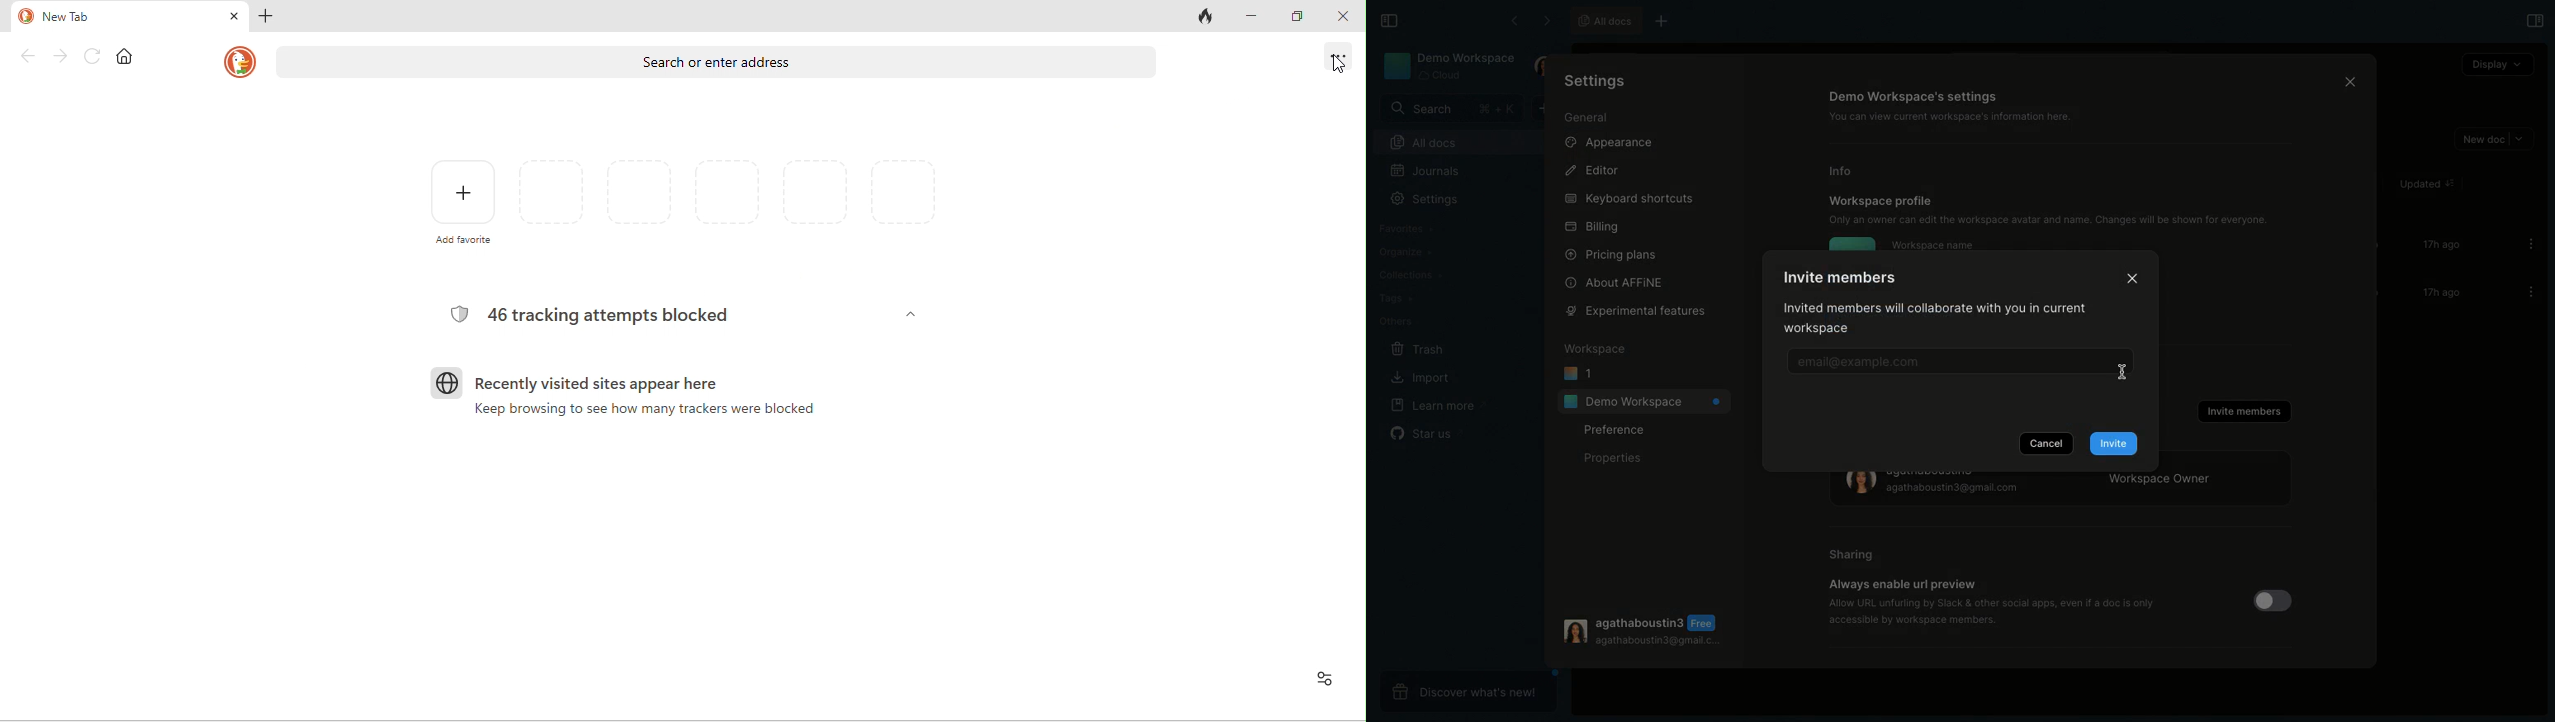 Image resolution: width=2576 pixels, height=728 pixels. Describe the element at coordinates (2133, 276) in the screenshot. I see `Close` at that location.